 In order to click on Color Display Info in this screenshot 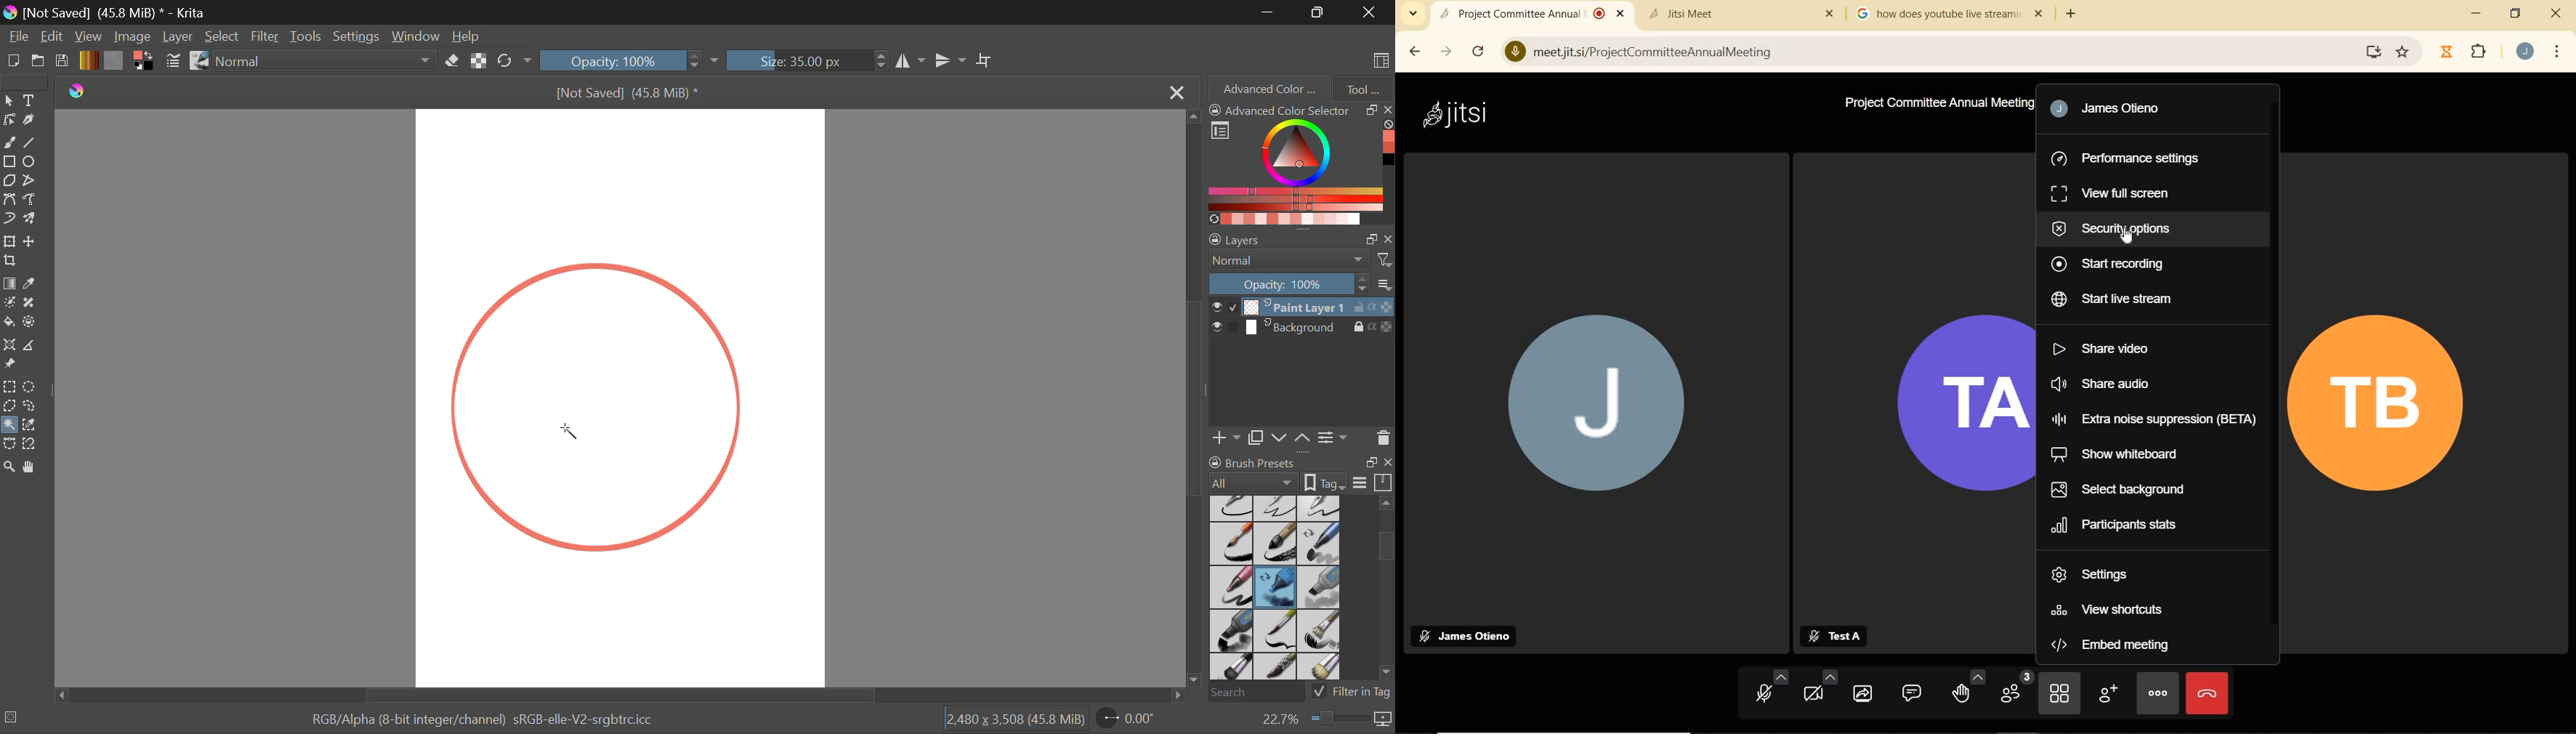, I will do `click(488, 722)`.